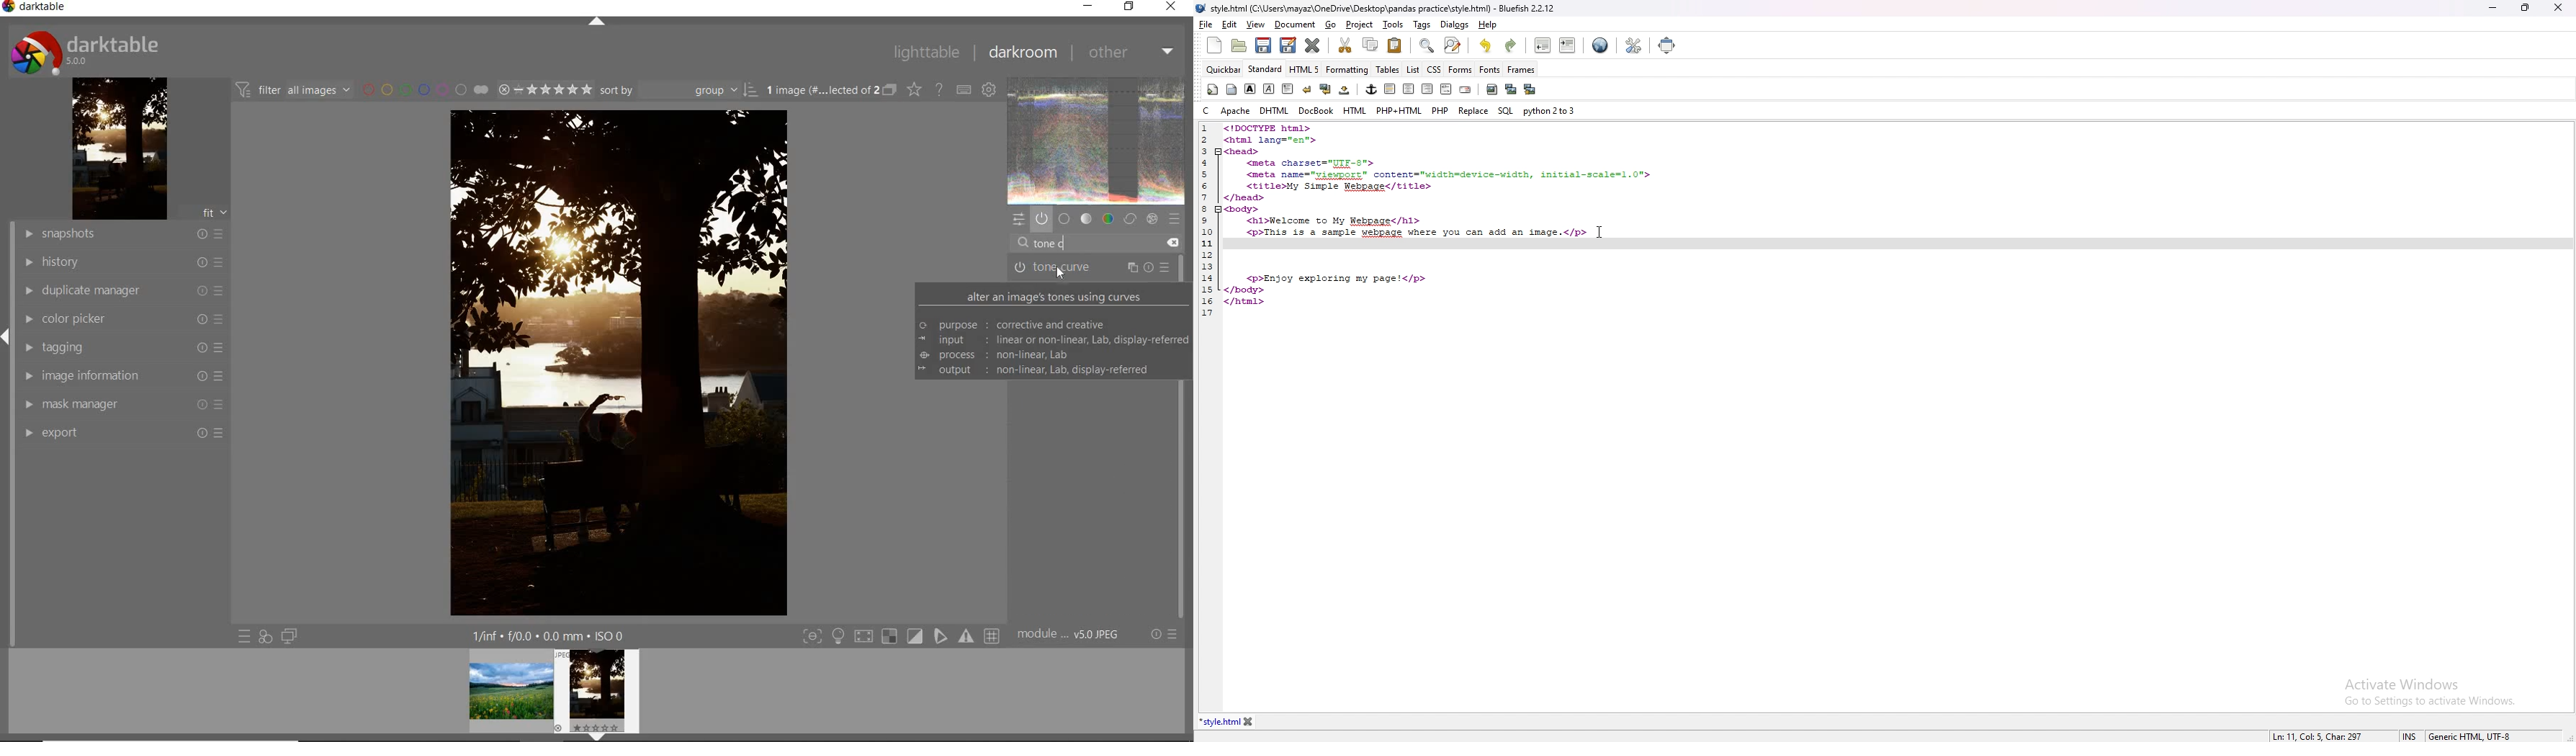  What do you see at coordinates (1022, 53) in the screenshot?
I see `darkroom` at bounding box center [1022, 53].